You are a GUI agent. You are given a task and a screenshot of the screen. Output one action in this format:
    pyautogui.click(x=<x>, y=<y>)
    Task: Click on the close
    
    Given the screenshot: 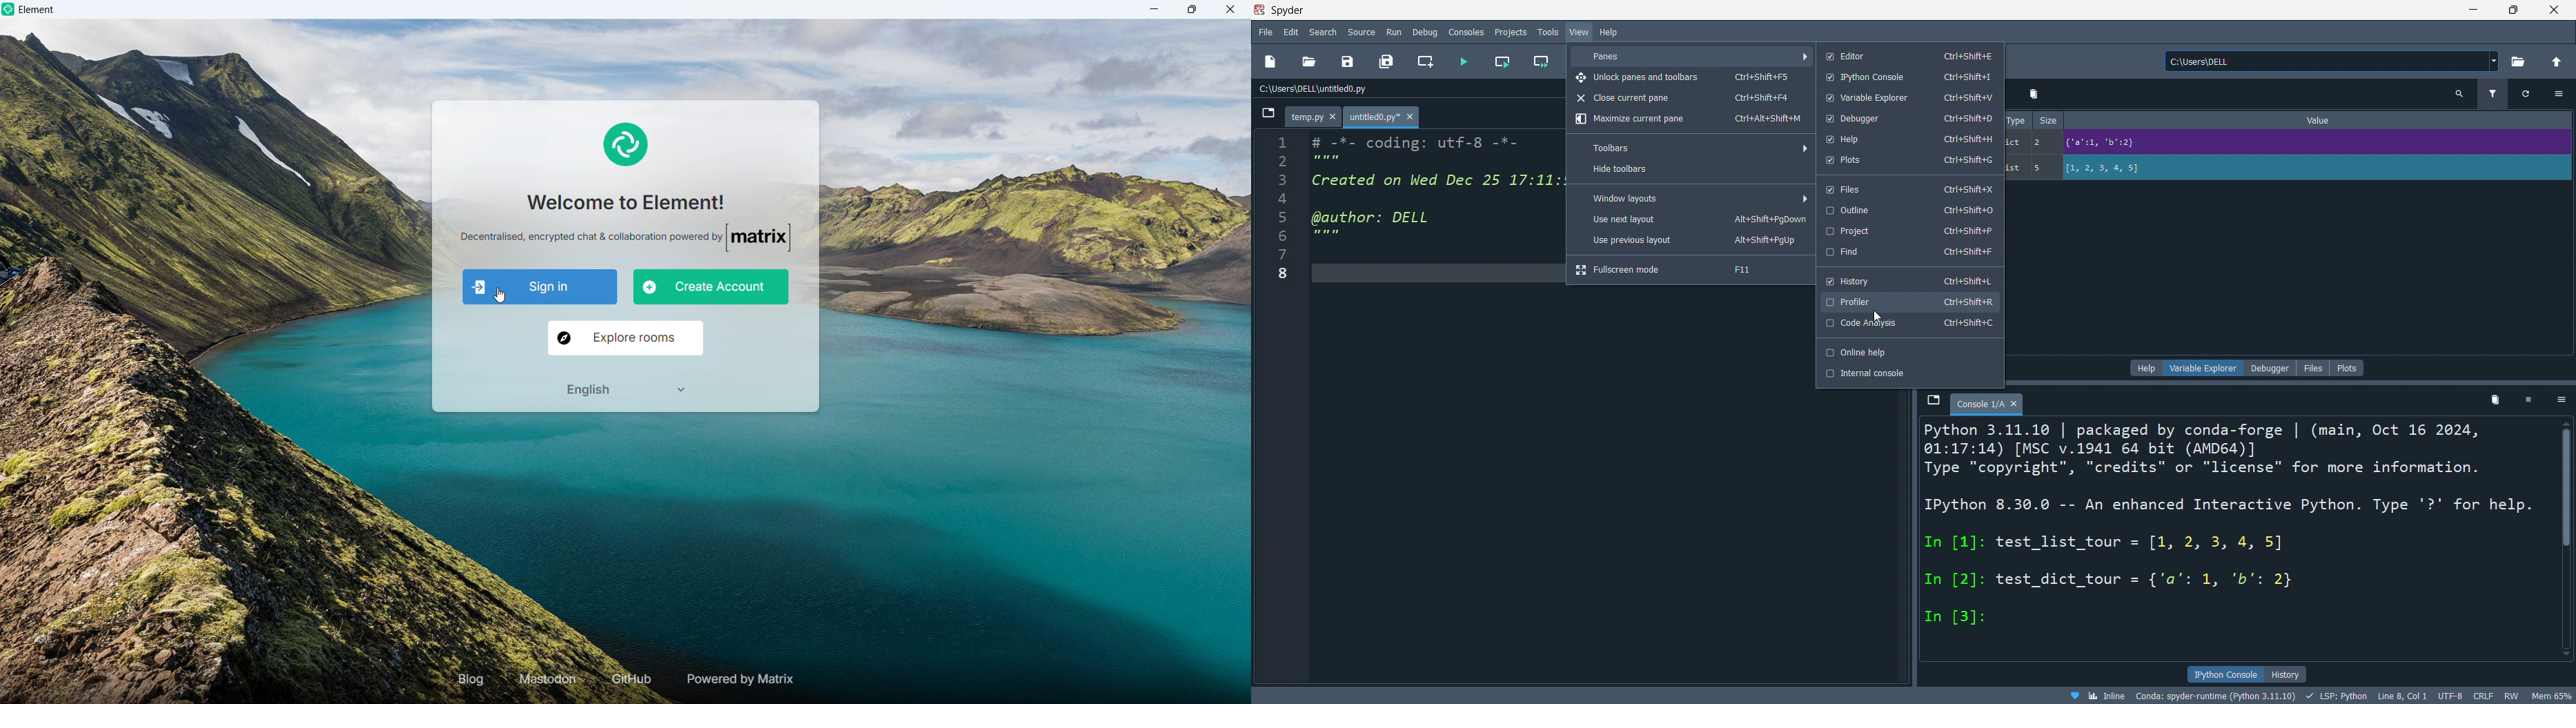 What is the action you would take?
    pyautogui.click(x=2559, y=10)
    